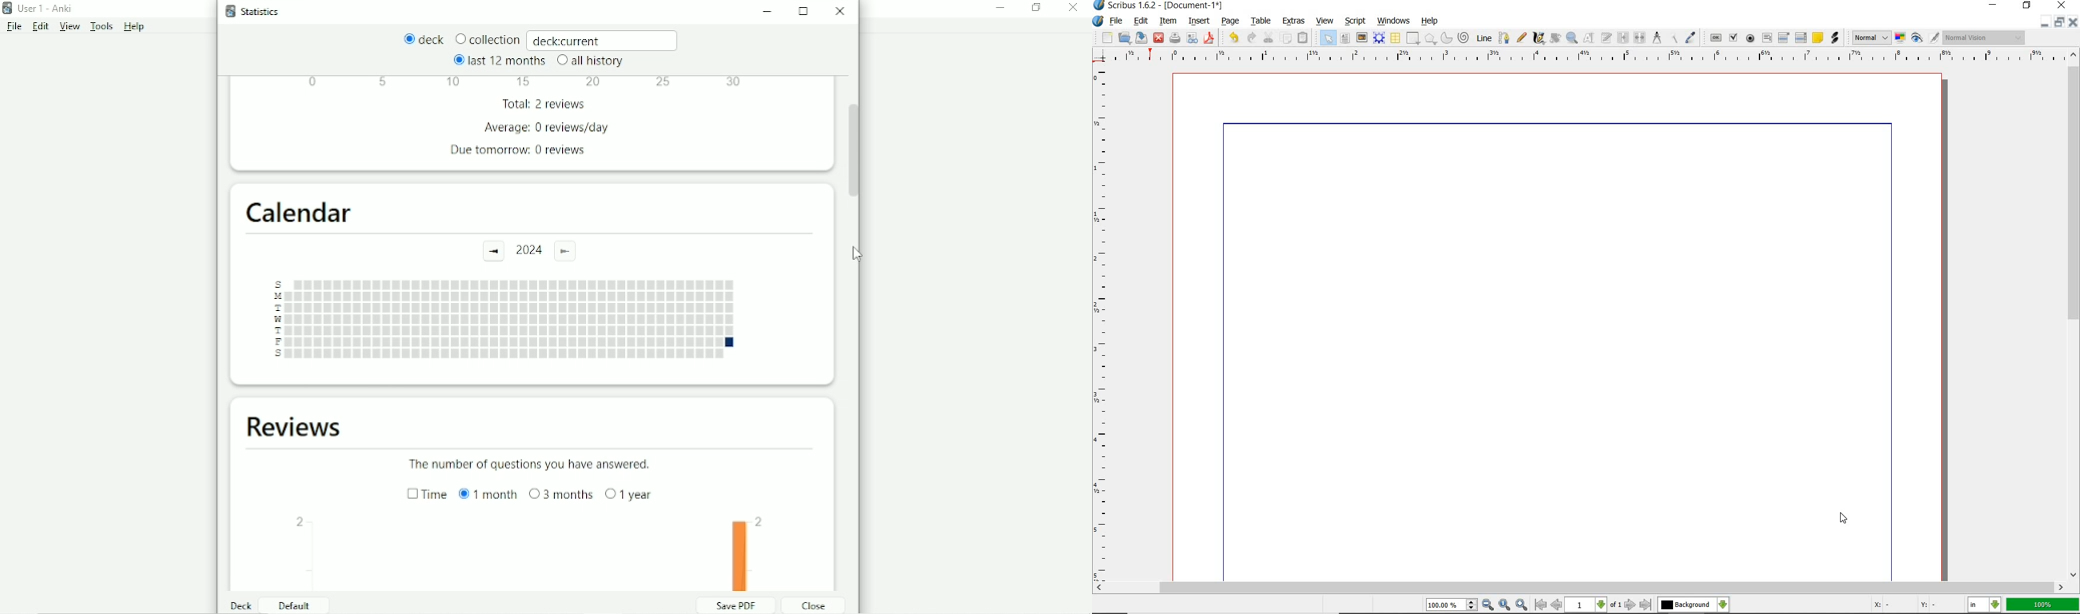  What do you see at coordinates (547, 128) in the screenshot?
I see `Average: 0 review/day` at bounding box center [547, 128].